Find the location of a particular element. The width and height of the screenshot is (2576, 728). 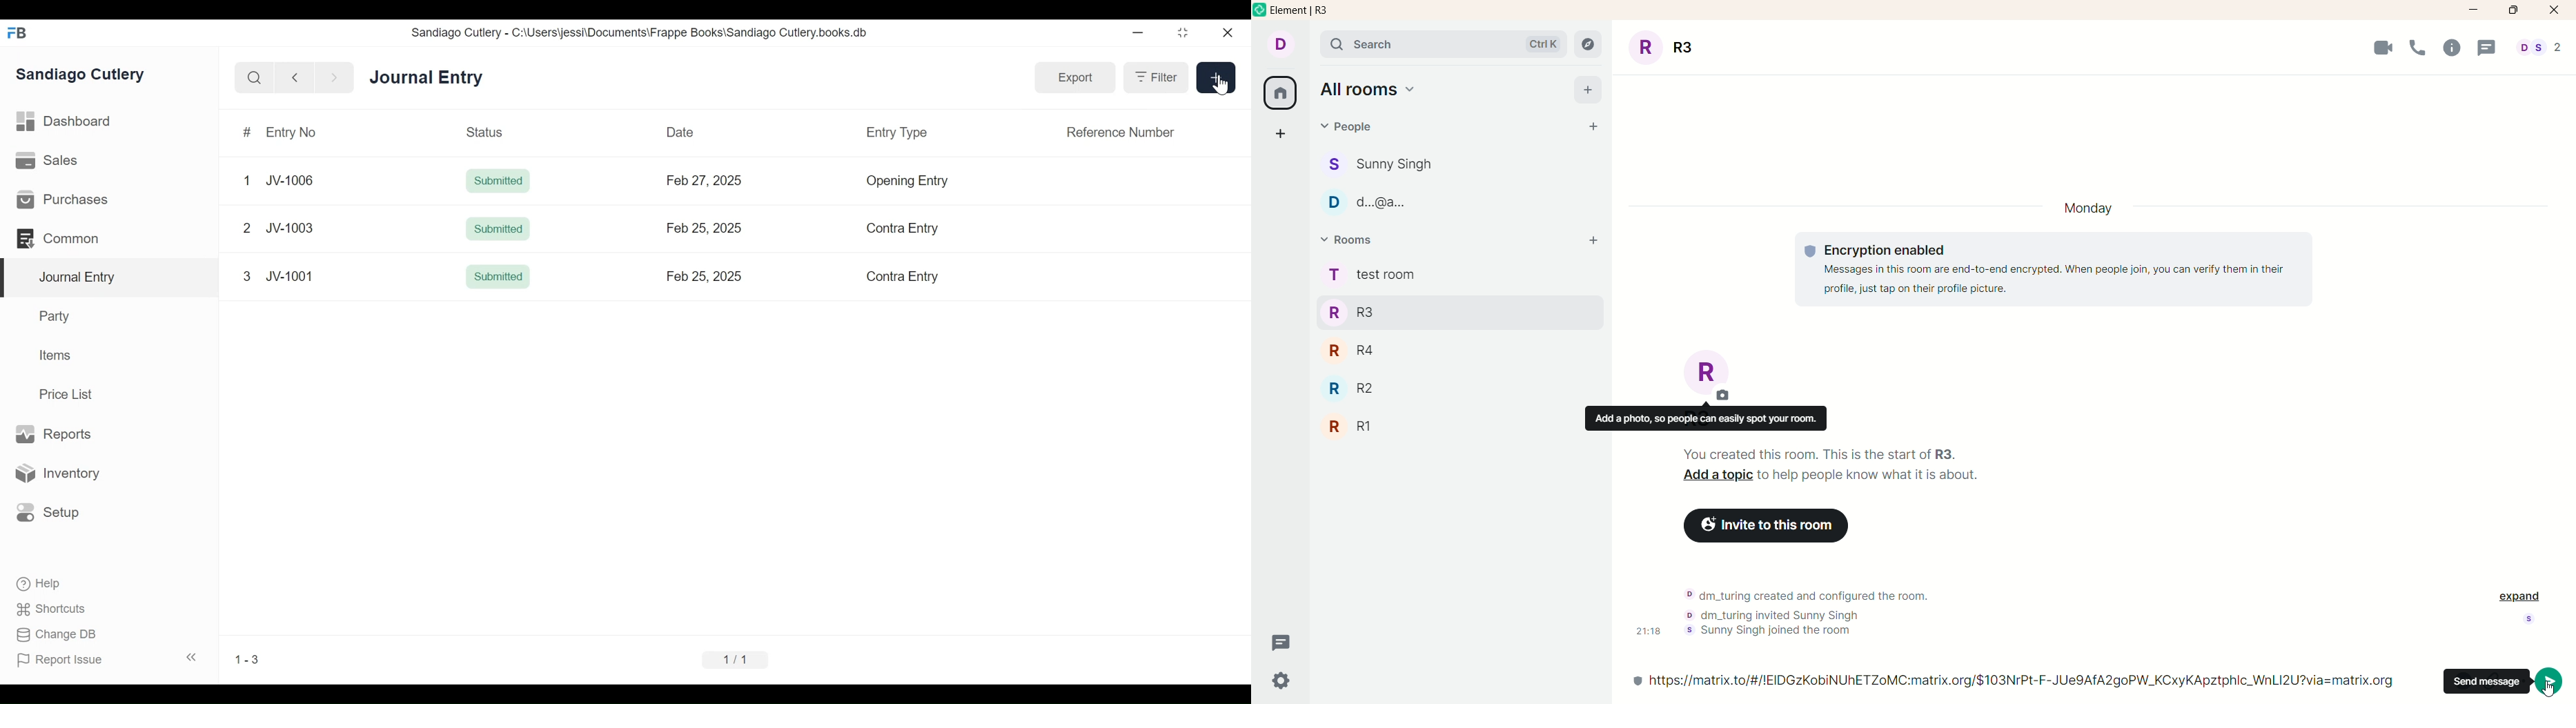

Opening Entry is located at coordinates (902, 181).